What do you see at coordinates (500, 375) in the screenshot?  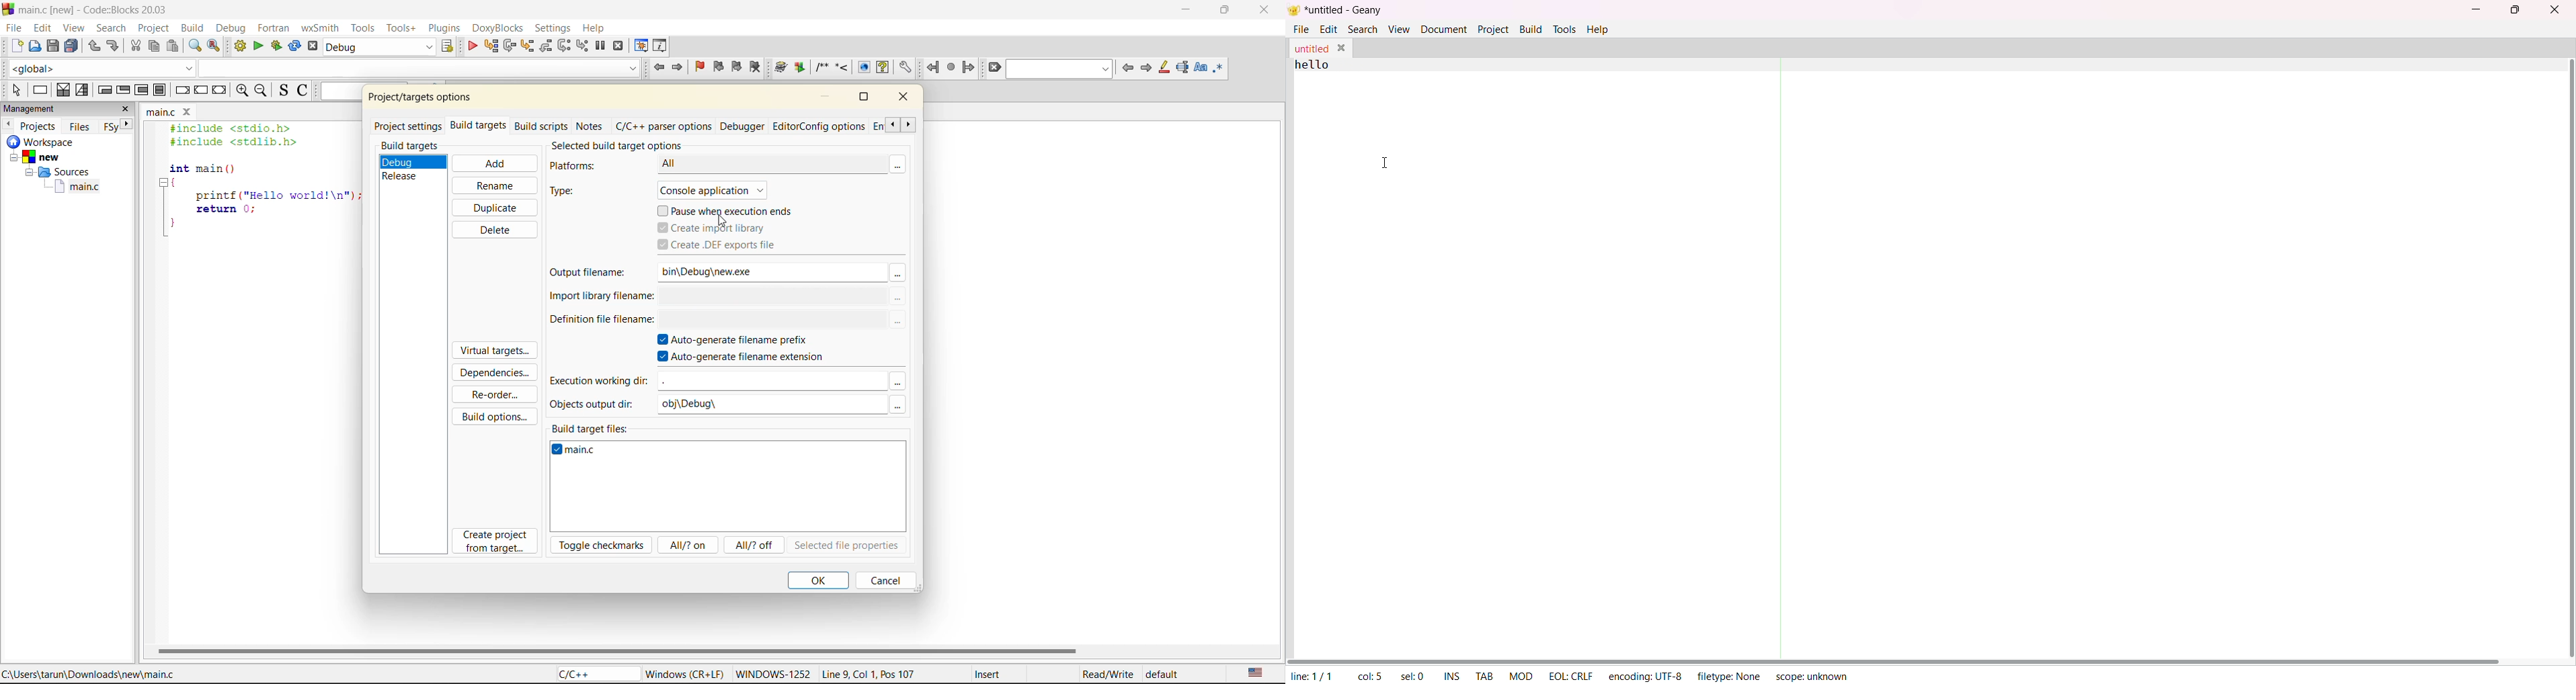 I see `dependencies` at bounding box center [500, 375].